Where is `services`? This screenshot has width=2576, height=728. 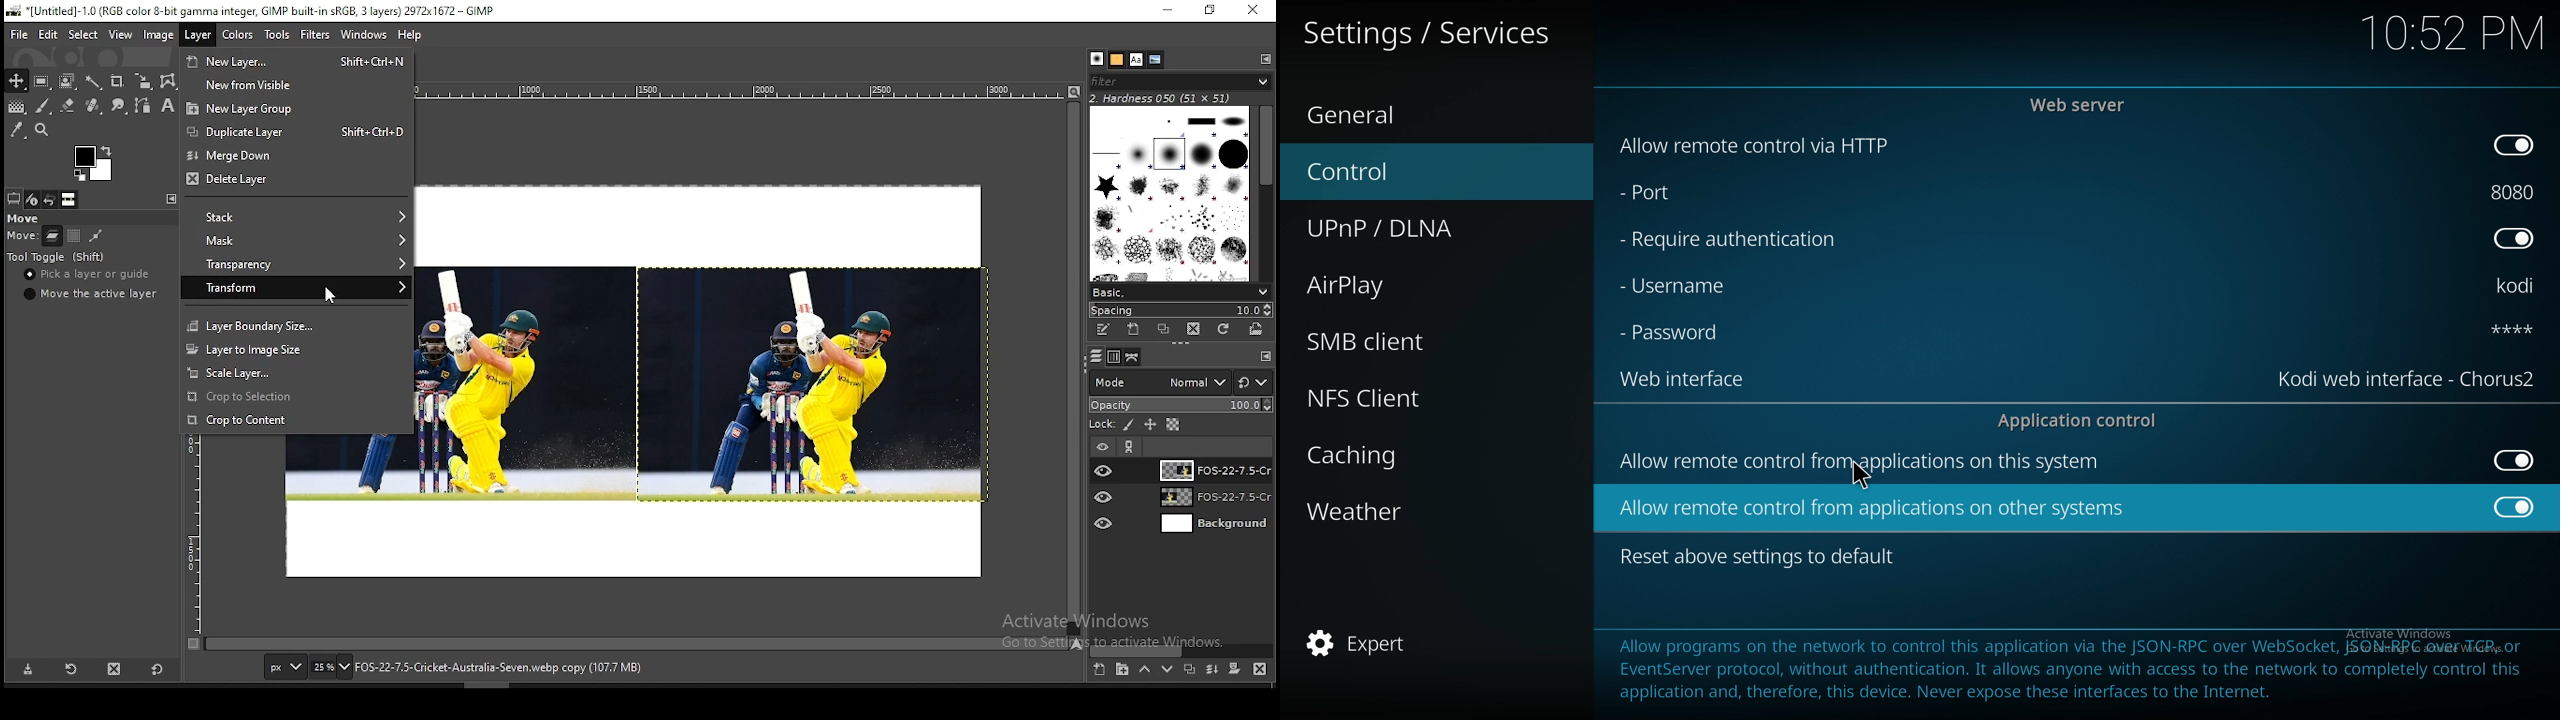 services is located at coordinates (1428, 30).